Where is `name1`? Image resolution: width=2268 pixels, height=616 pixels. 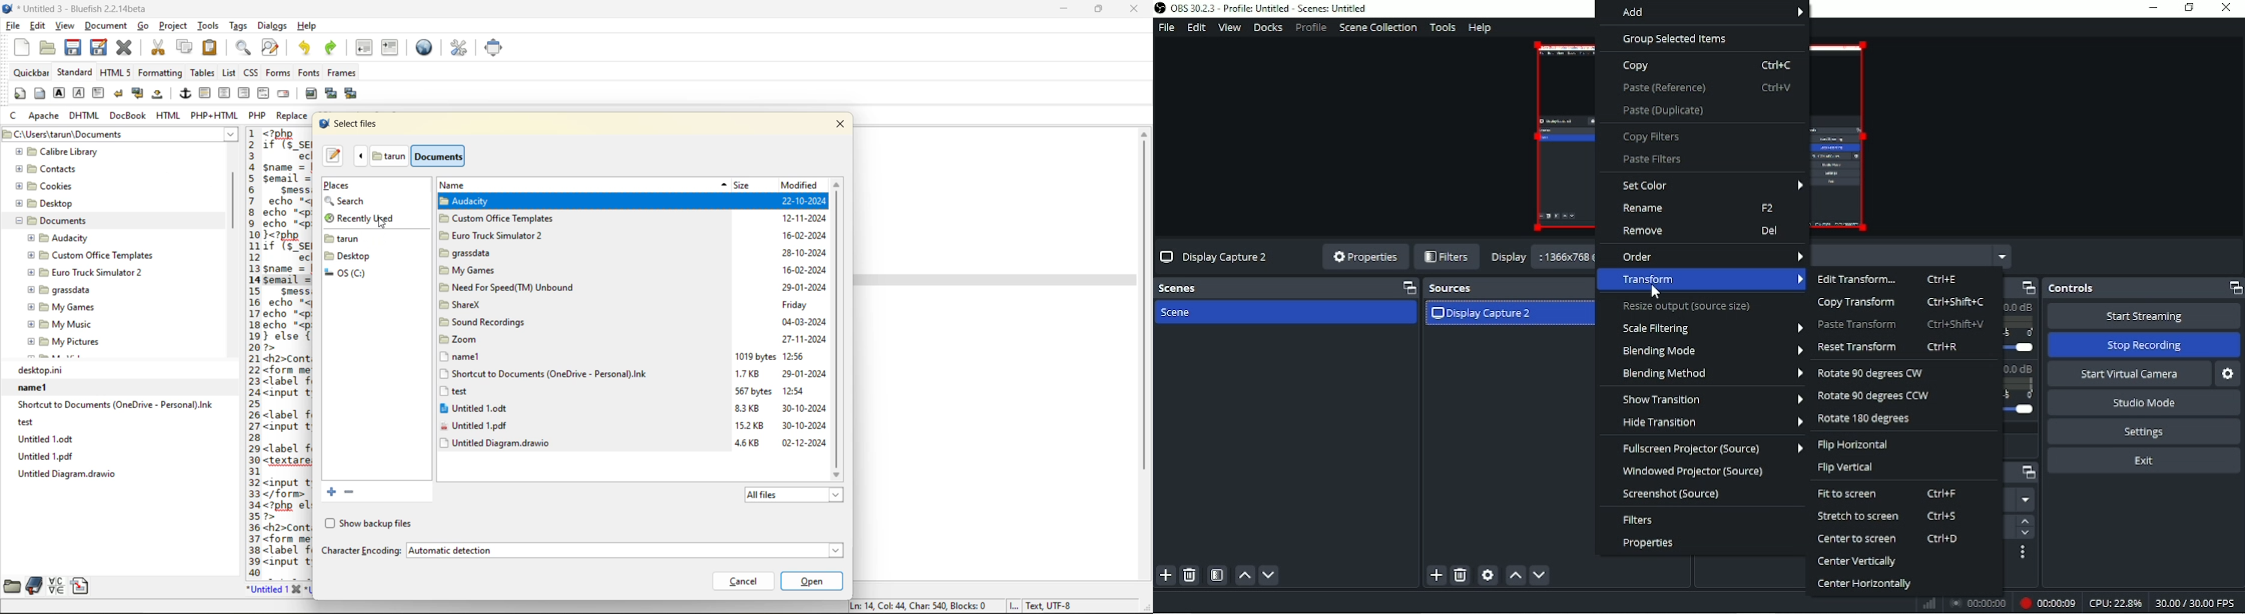
name1 is located at coordinates (117, 387).